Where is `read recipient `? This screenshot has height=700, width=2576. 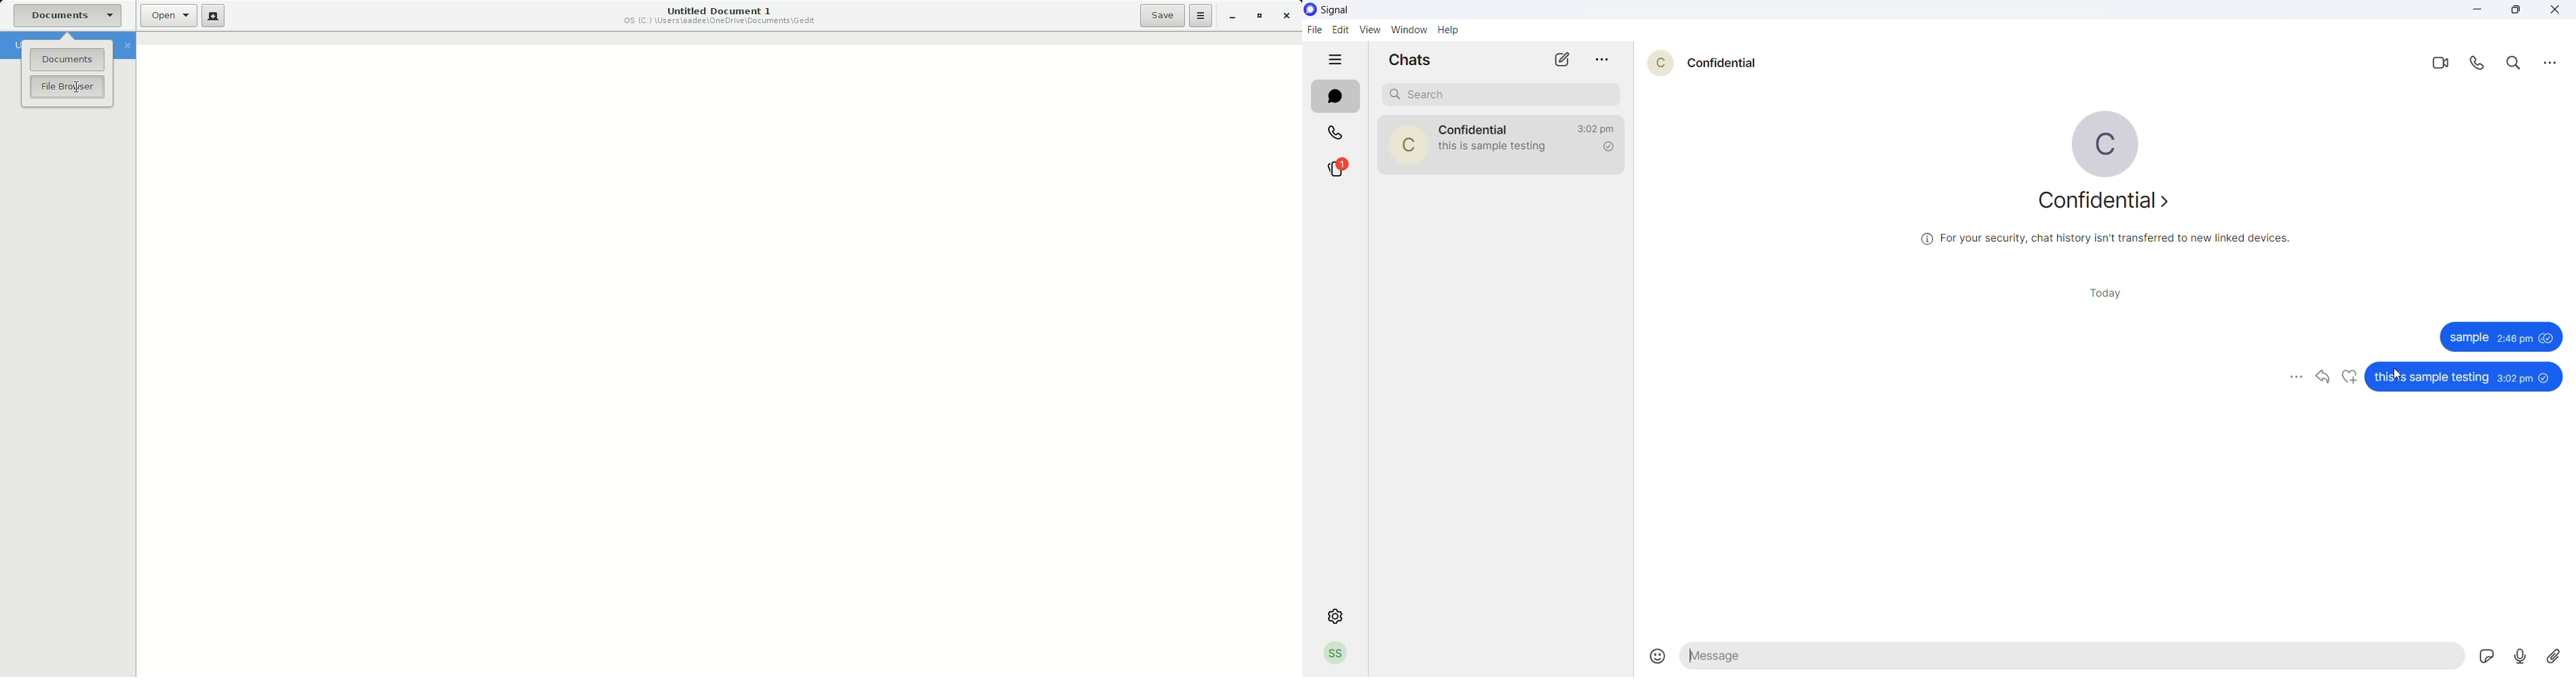
read recipient  is located at coordinates (1606, 148).